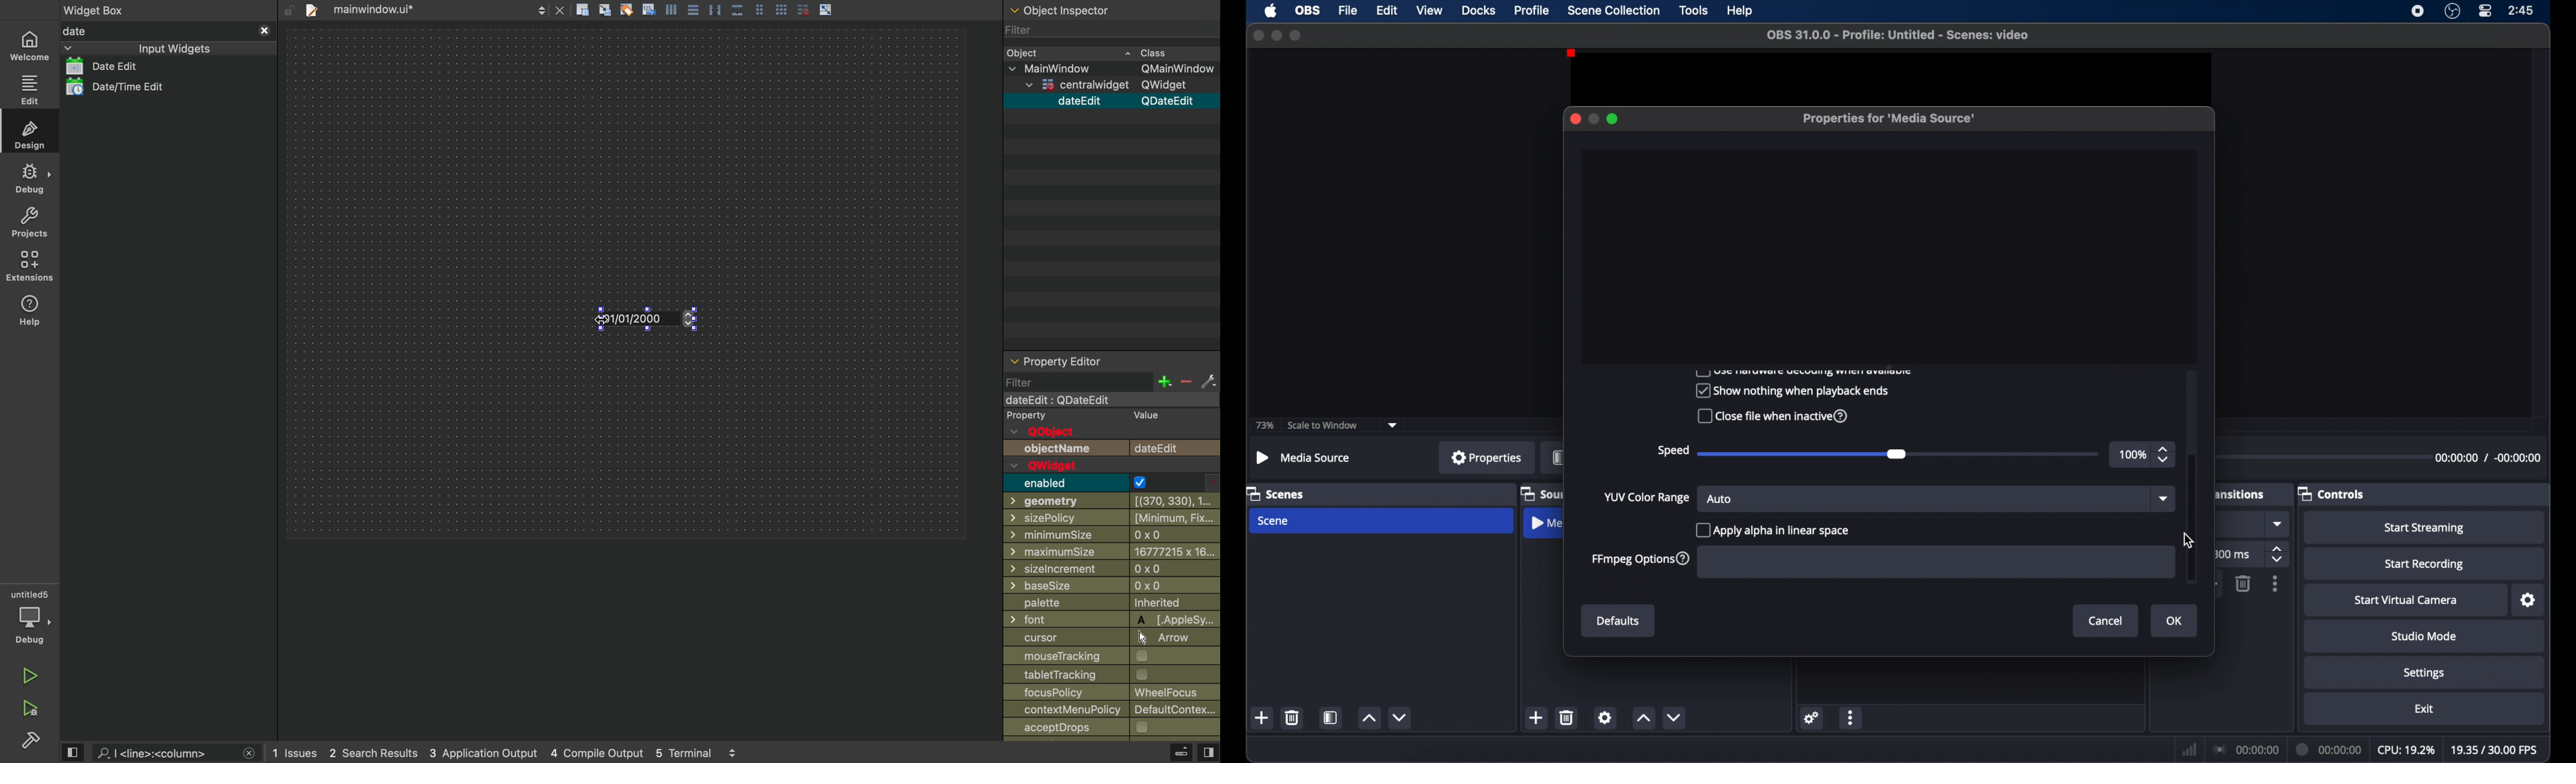 The width and height of the screenshot is (2576, 784). I want to click on distribute horizontally, so click(715, 9).